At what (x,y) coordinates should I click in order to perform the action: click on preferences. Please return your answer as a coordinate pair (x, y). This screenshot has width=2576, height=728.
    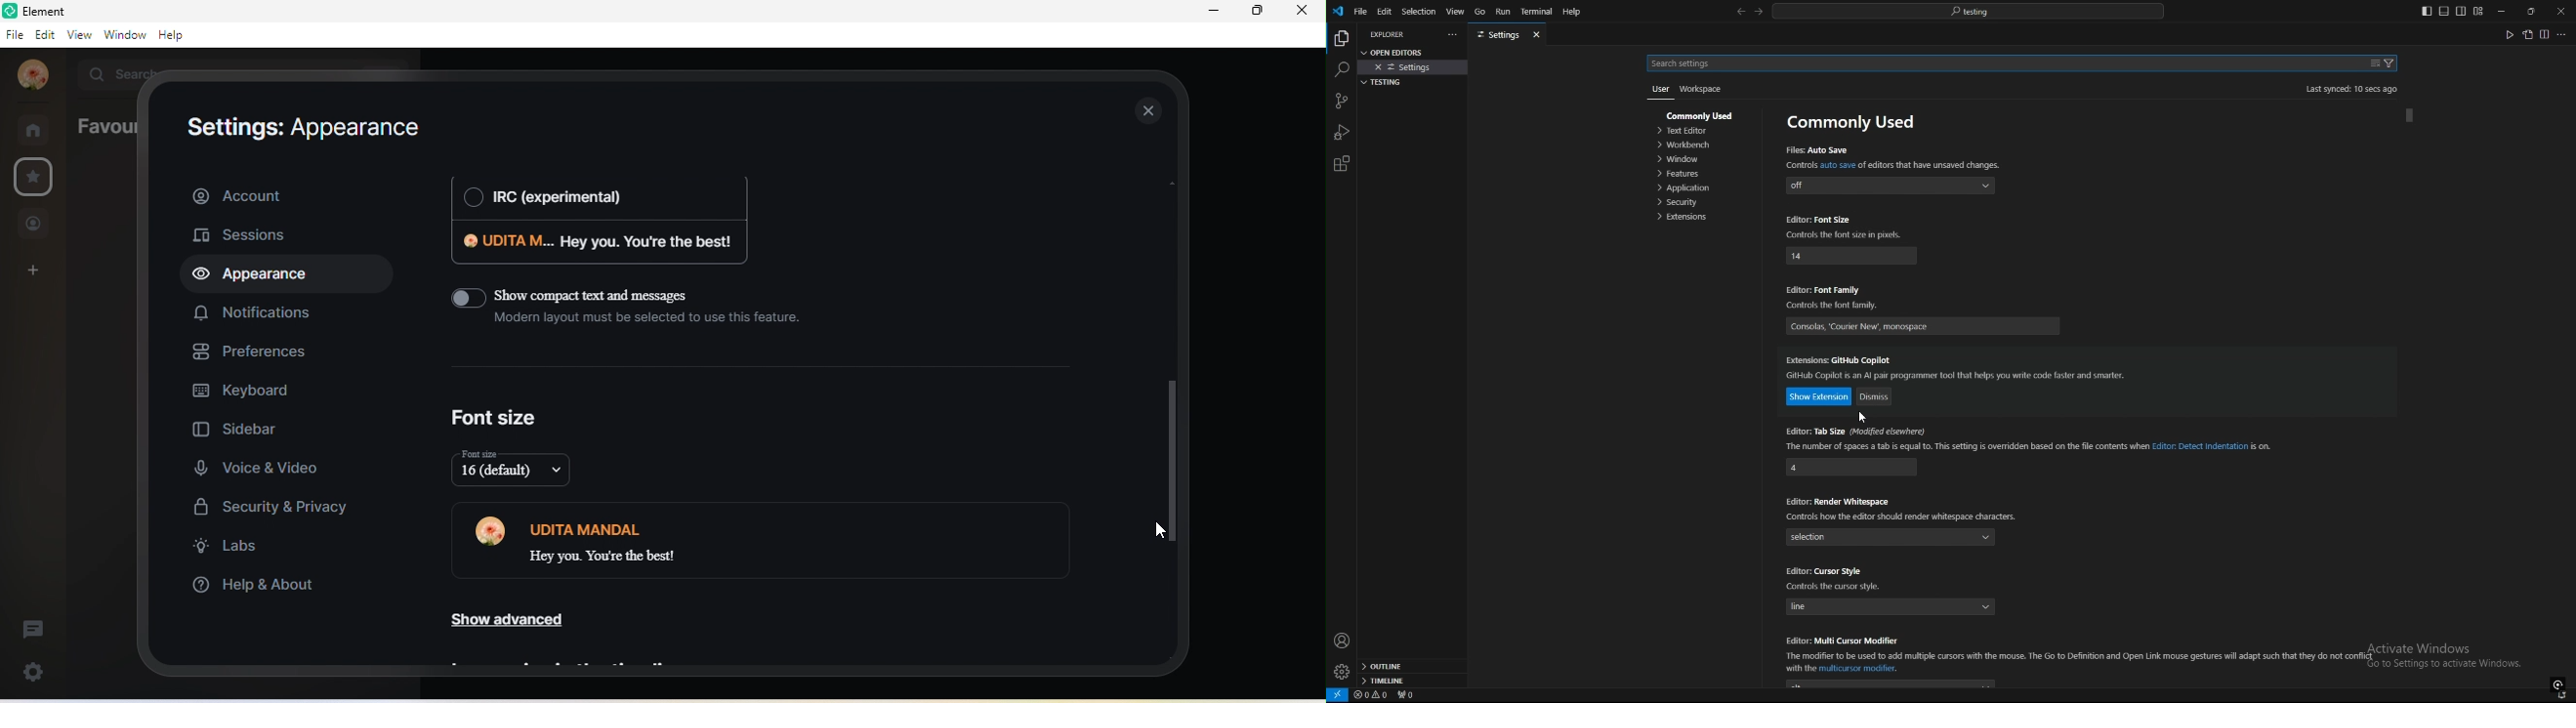
    Looking at the image, I should click on (250, 351).